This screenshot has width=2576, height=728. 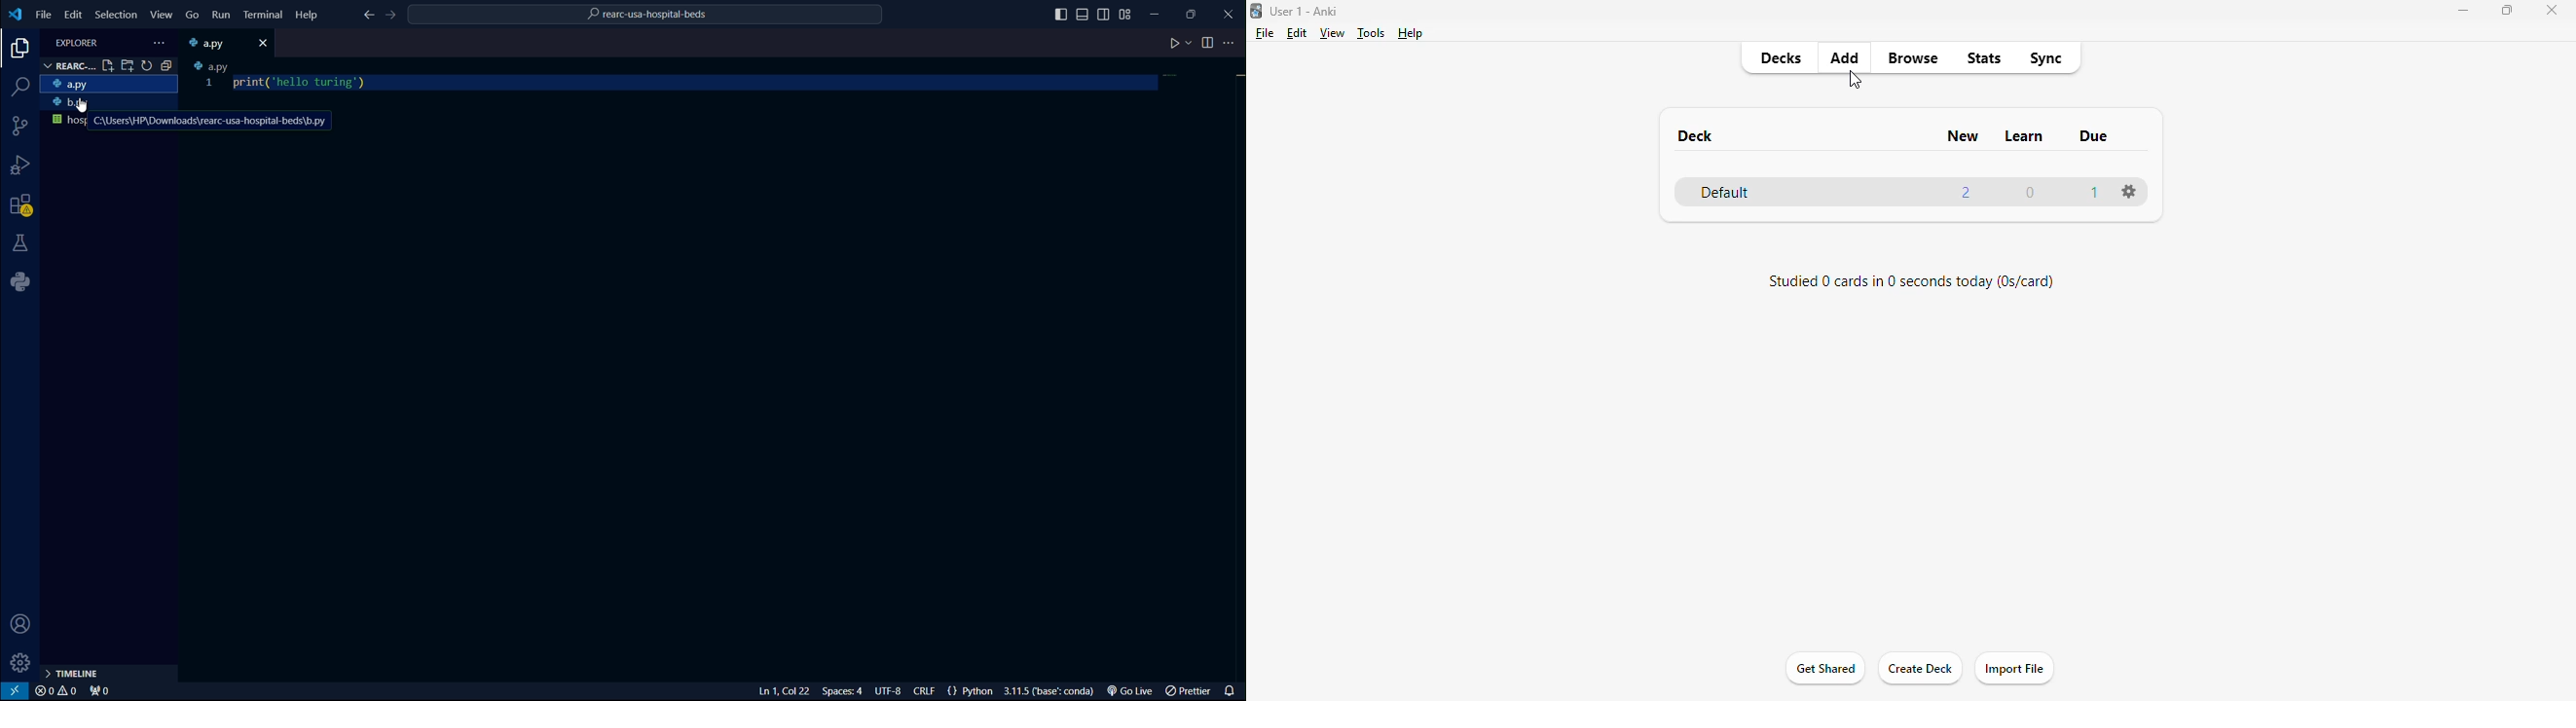 I want to click on edit menu, so click(x=72, y=14).